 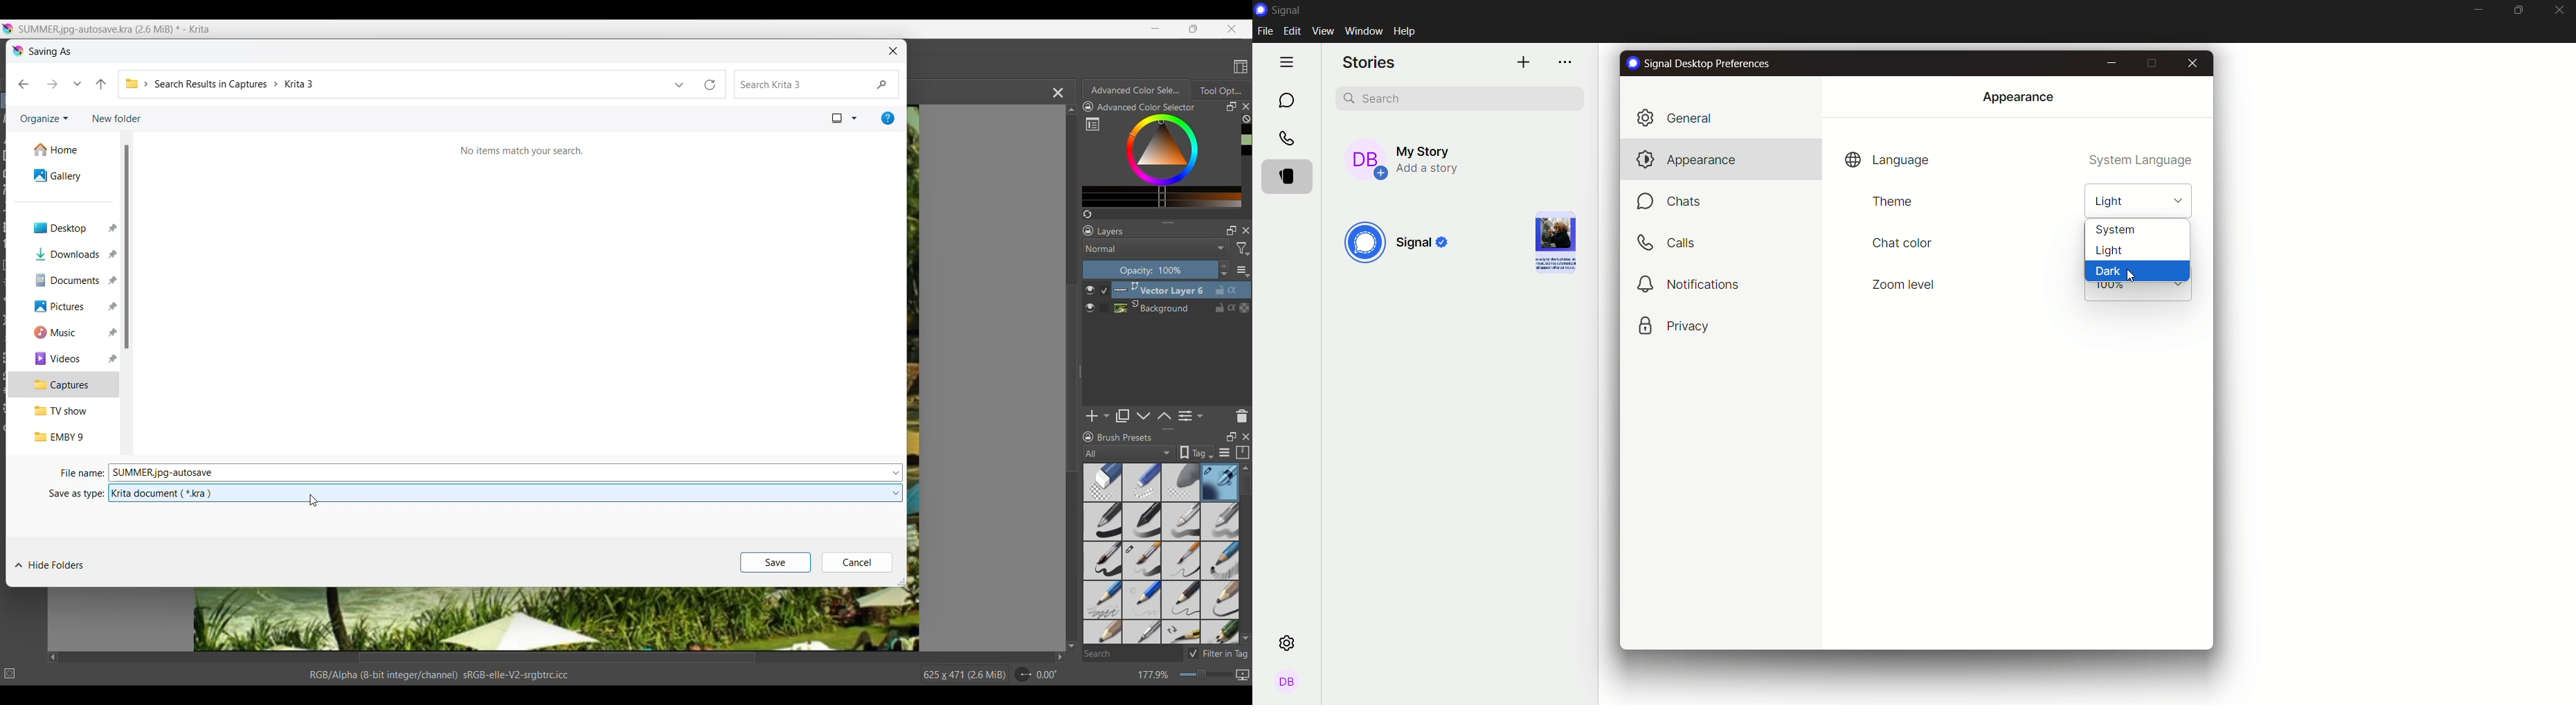 I want to click on Close Layers, so click(x=1246, y=230).